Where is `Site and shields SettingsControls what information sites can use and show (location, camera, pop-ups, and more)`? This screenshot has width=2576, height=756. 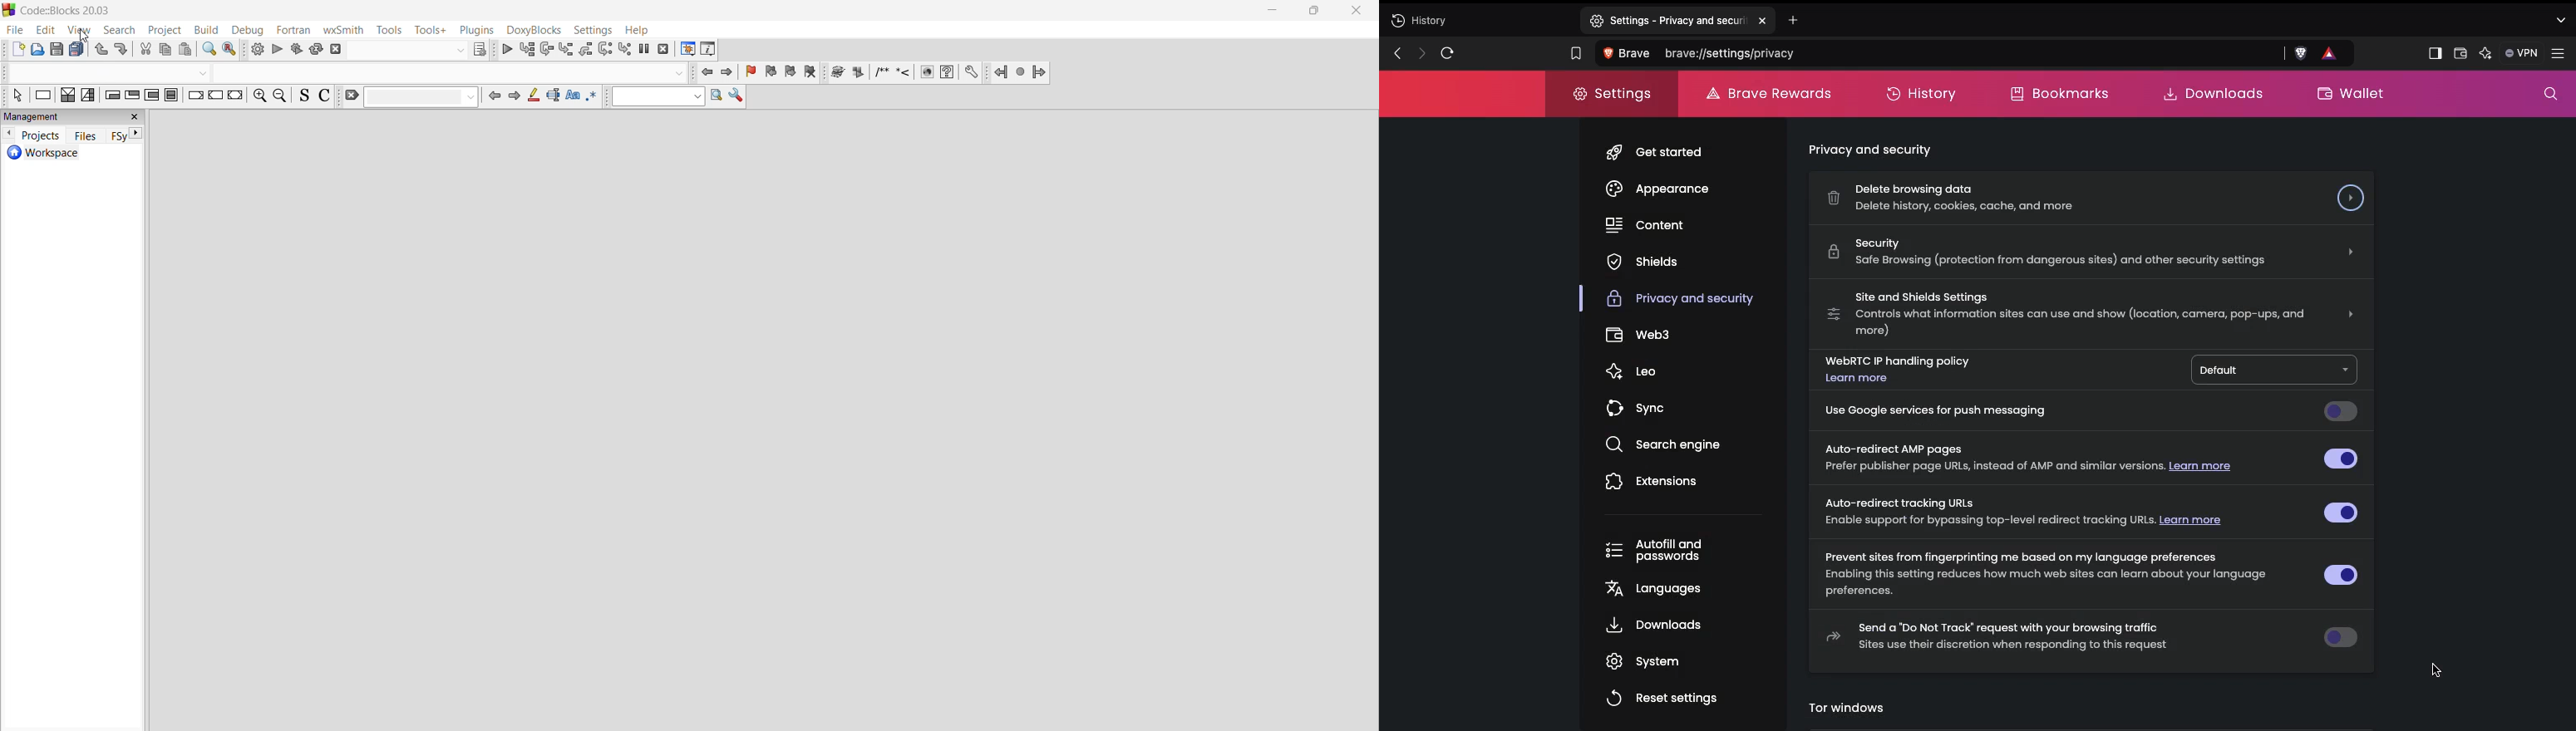 Site and shields SettingsControls what information sites can use and show (location, camera, pop-ups, and more) is located at coordinates (2096, 316).